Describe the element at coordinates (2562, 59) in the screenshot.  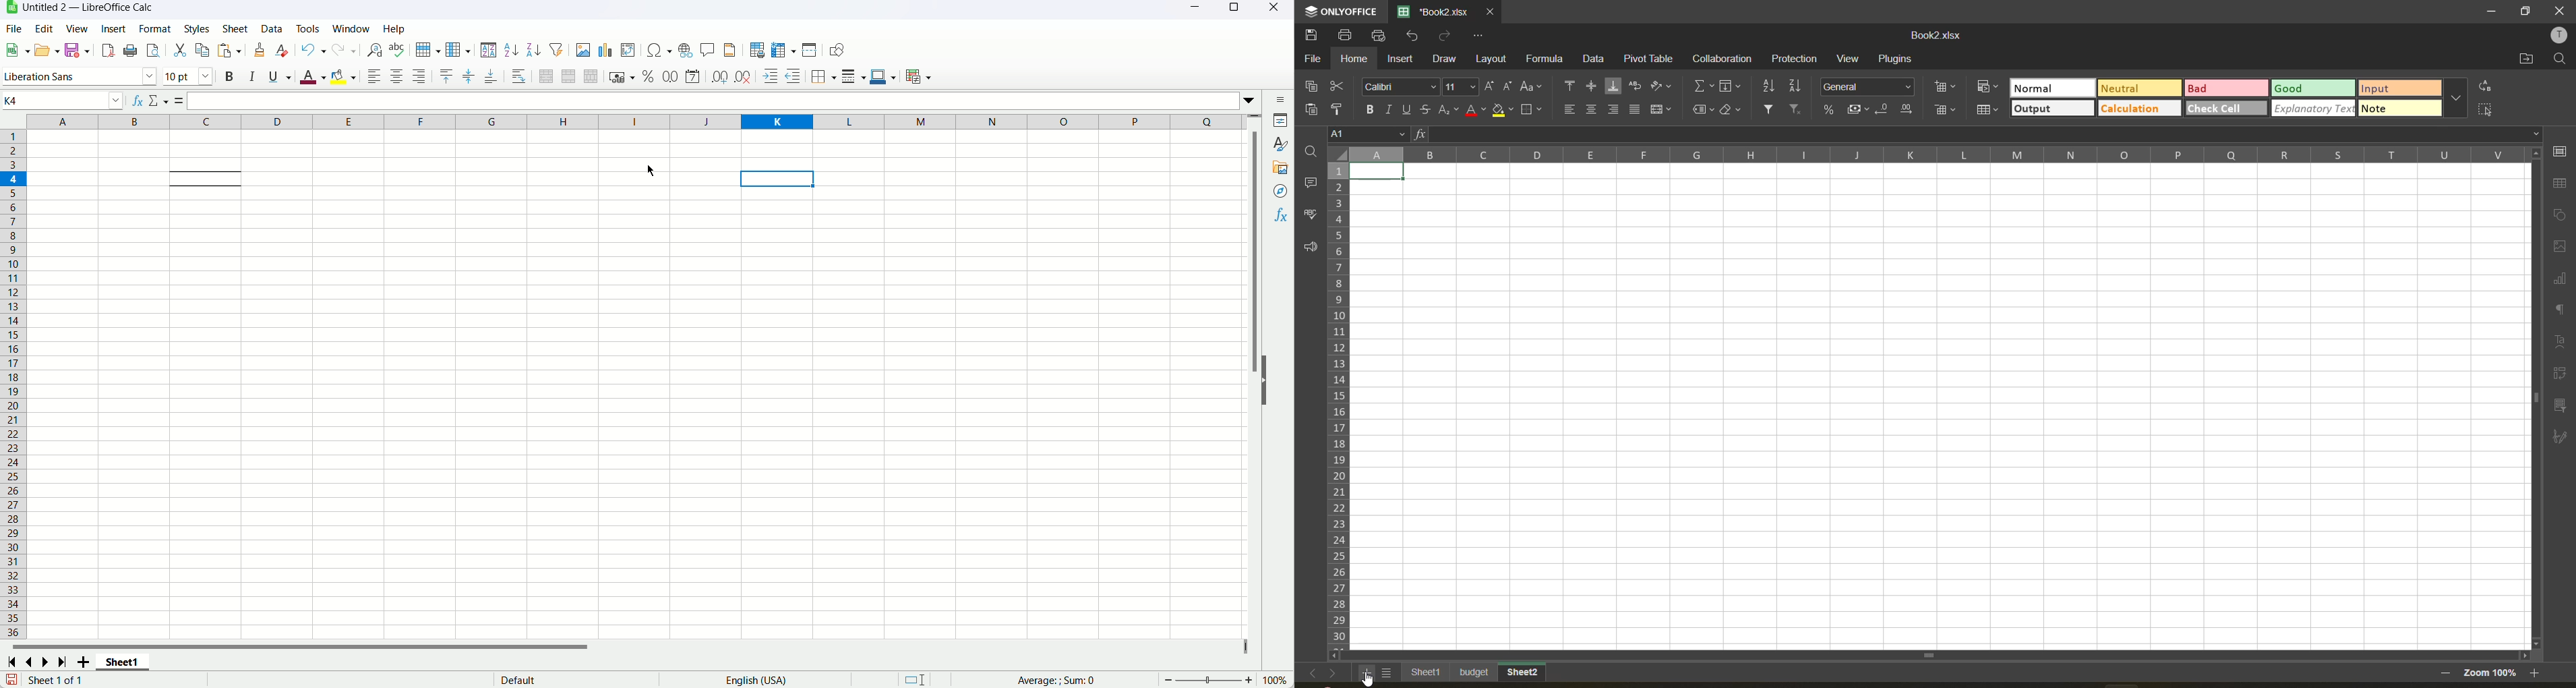
I see `find` at that location.